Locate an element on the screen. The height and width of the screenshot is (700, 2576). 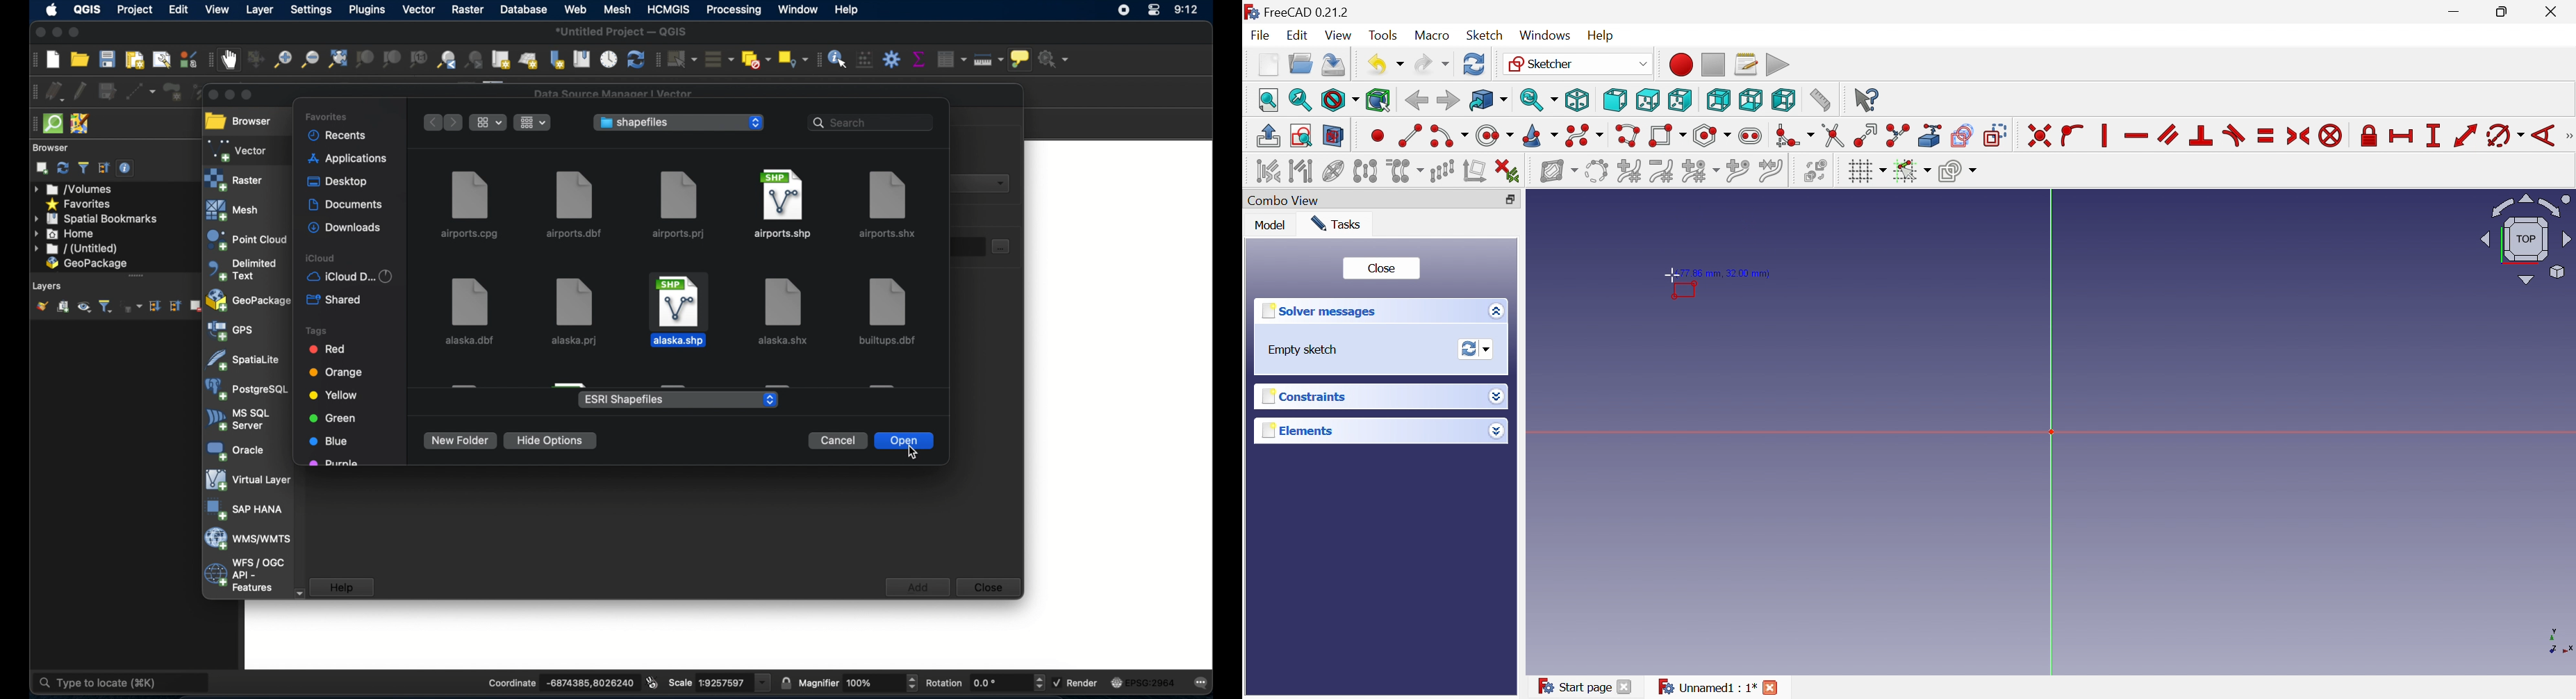
Modify knot multiplicity is located at coordinates (1700, 172).